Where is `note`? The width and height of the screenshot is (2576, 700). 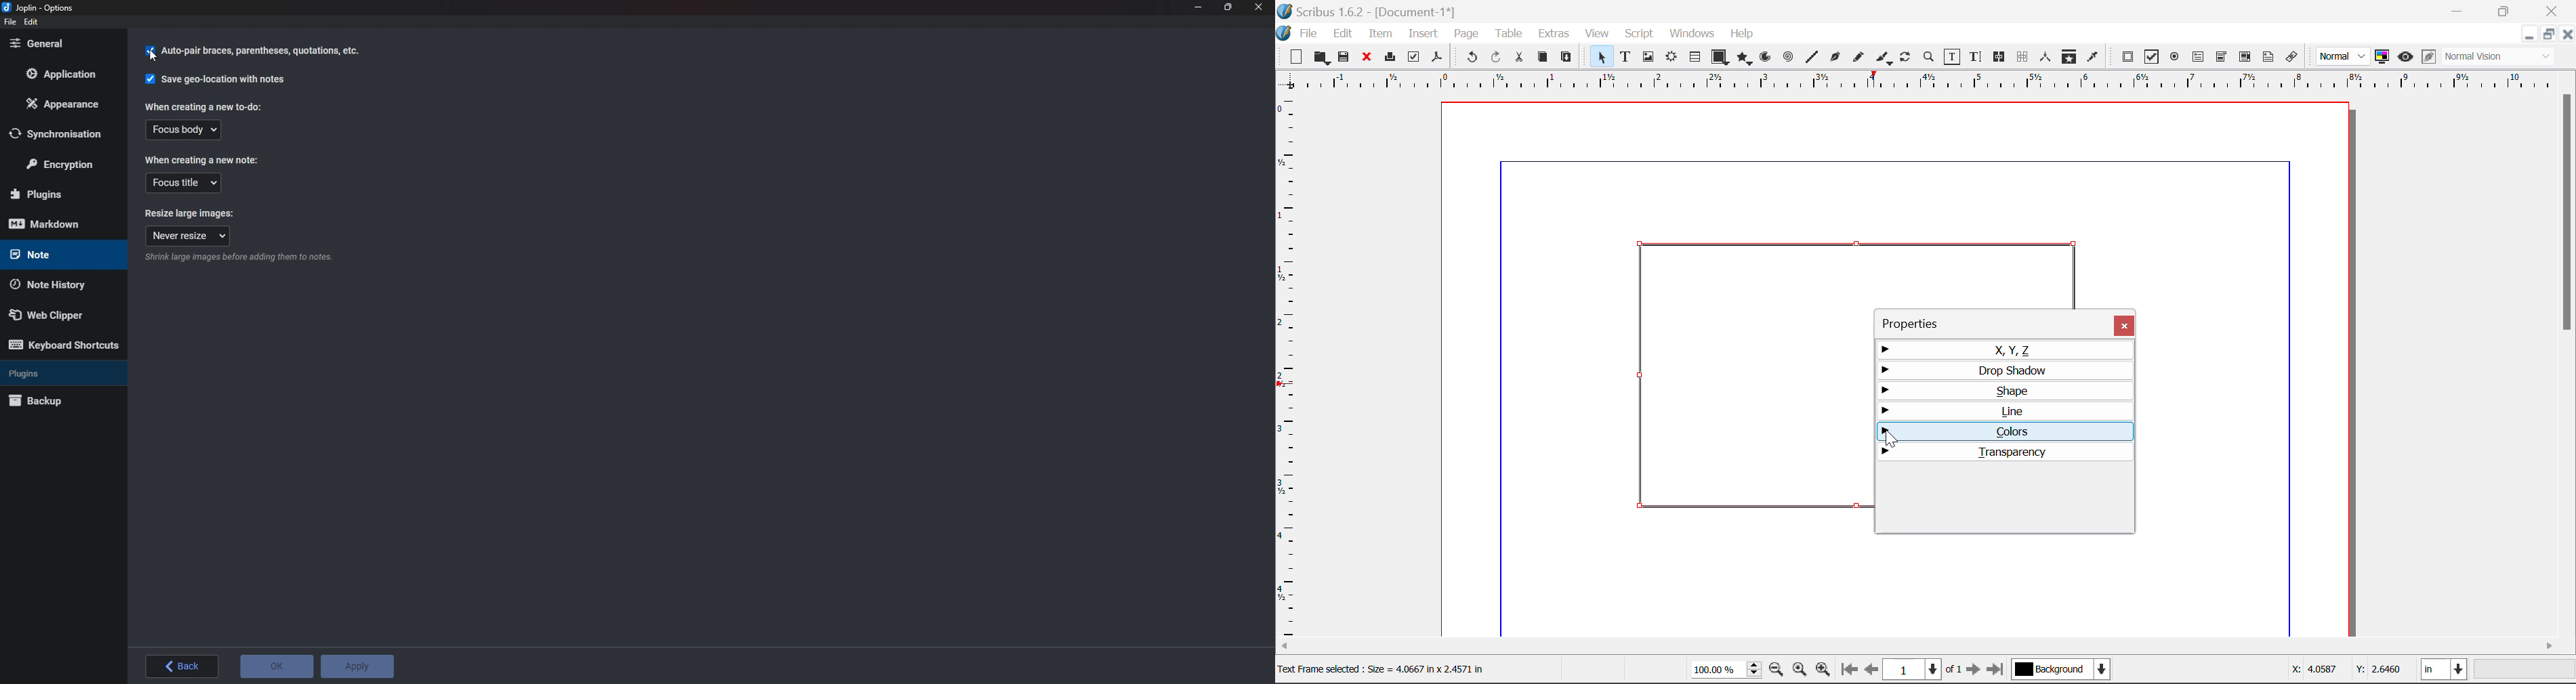
note is located at coordinates (55, 255).